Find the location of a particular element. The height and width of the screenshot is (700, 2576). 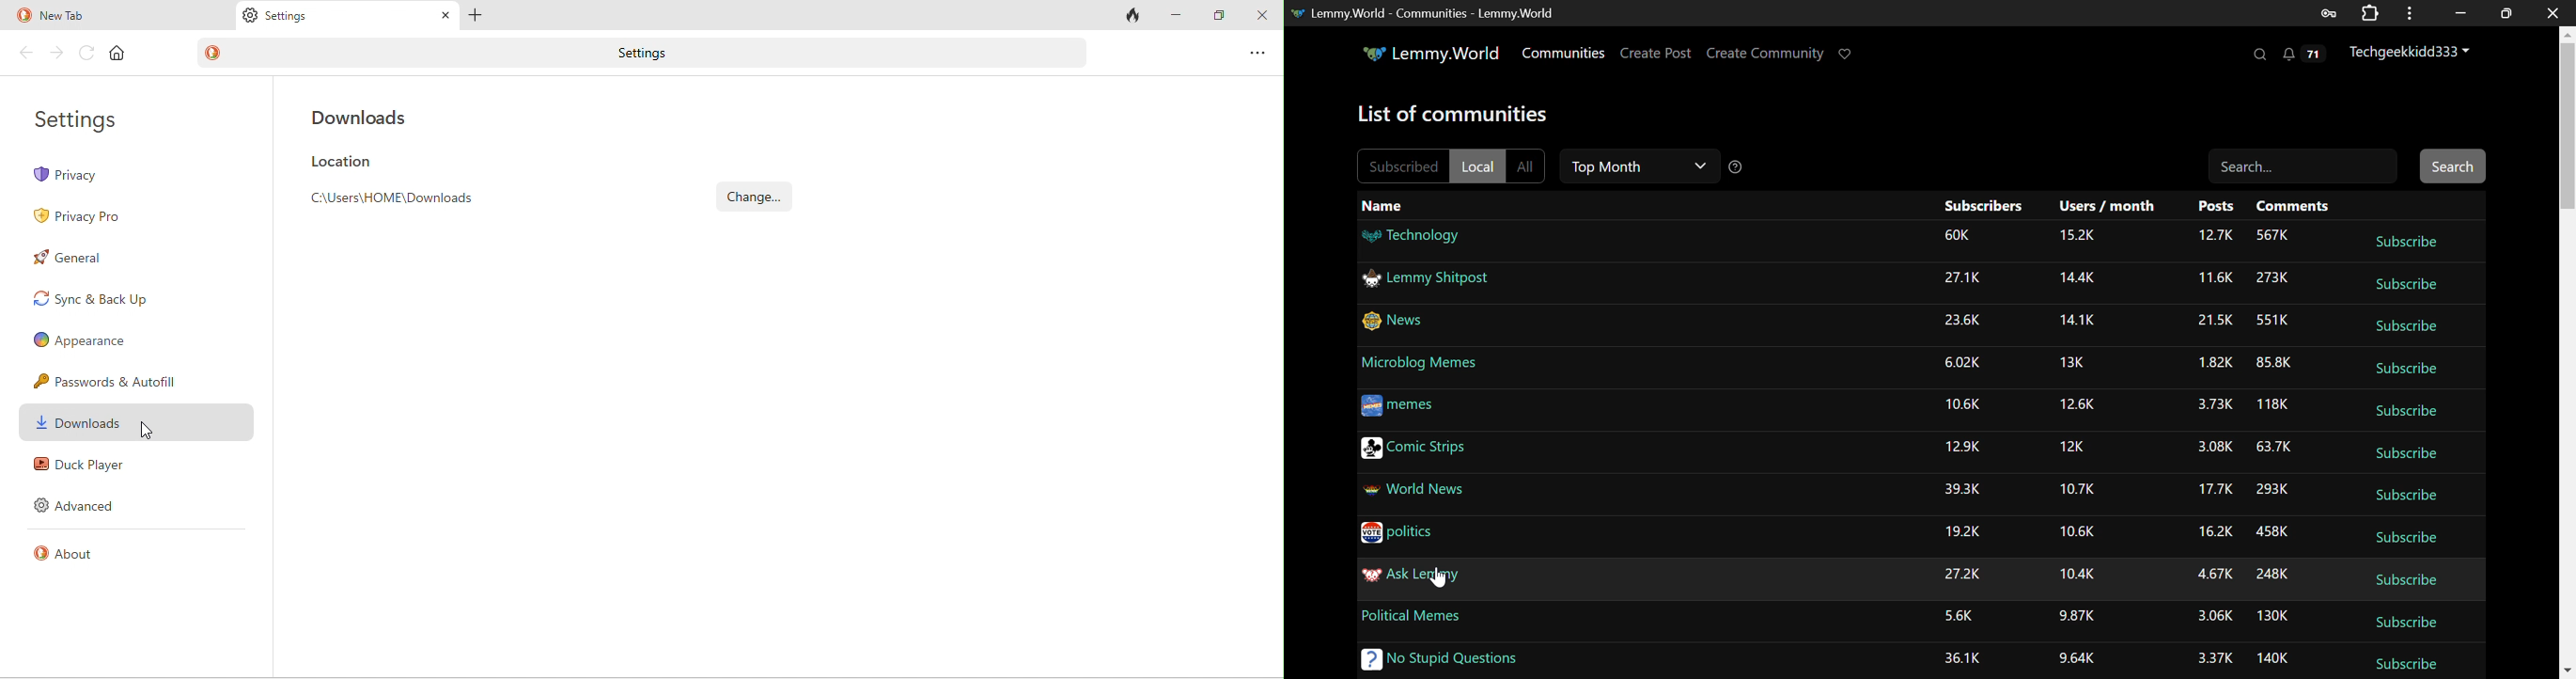

Amount is located at coordinates (2273, 531).